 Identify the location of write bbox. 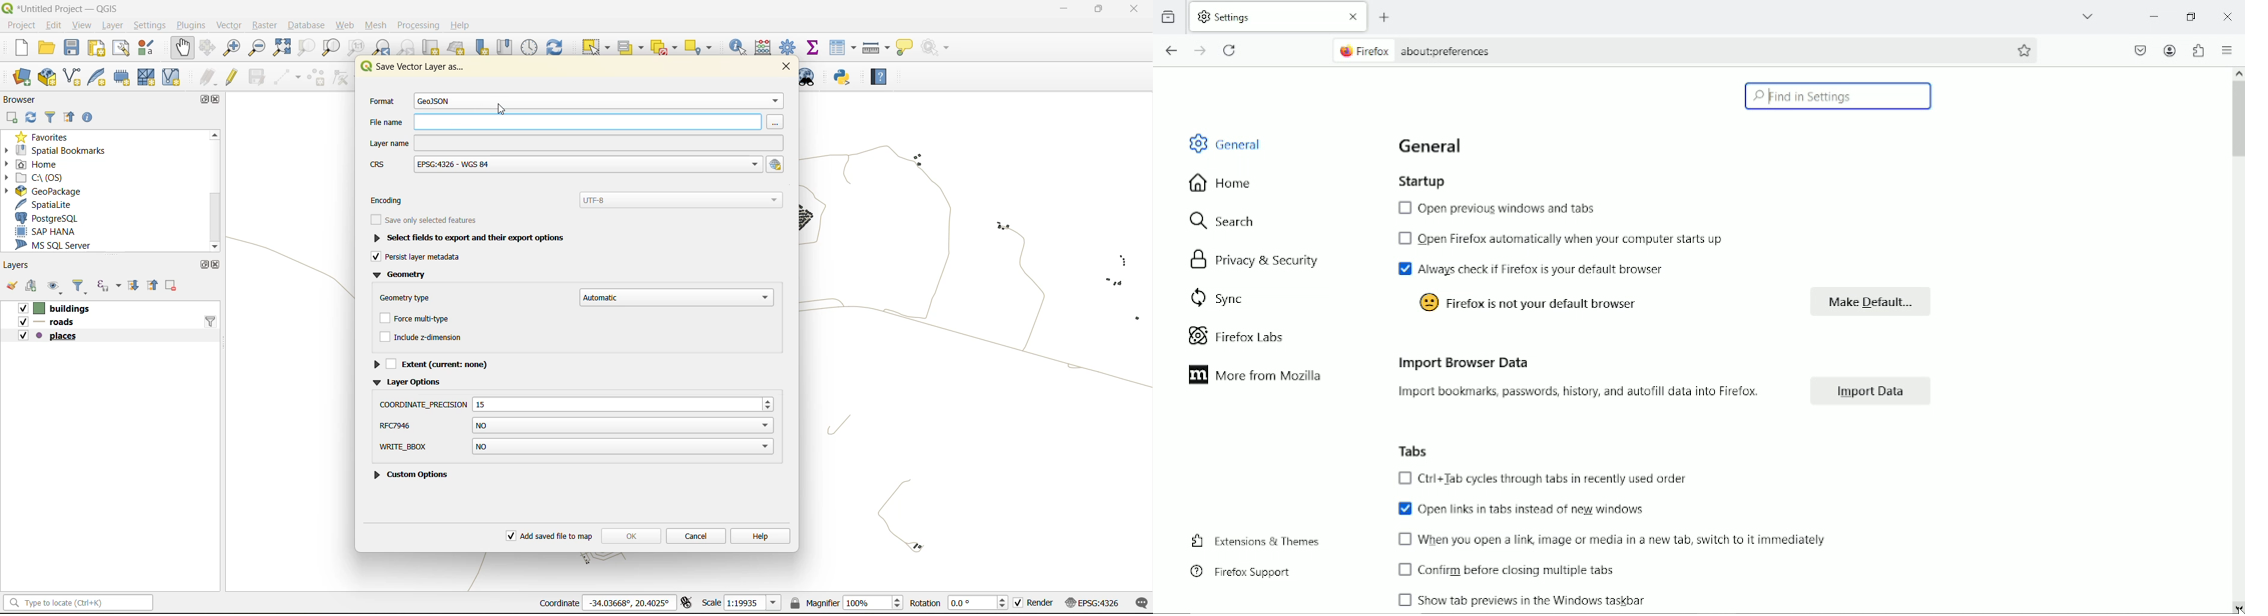
(577, 448).